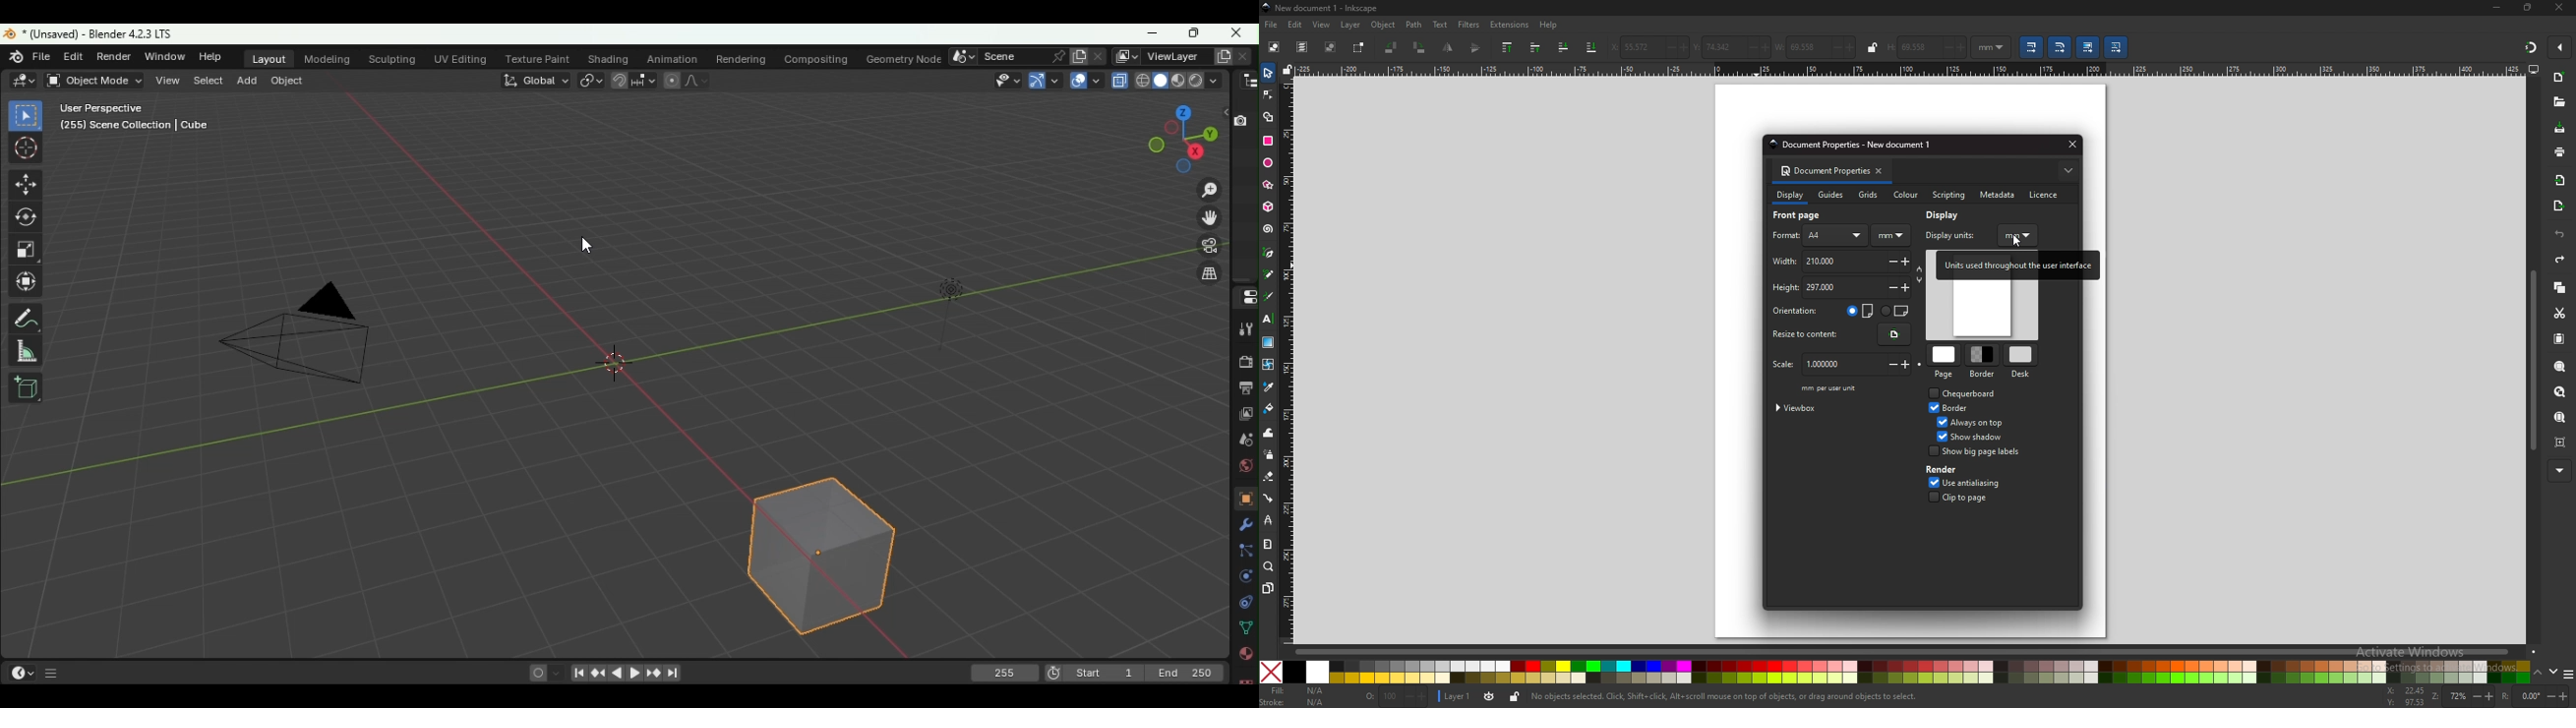 The width and height of the screenshot is (2576, 728). Describe the element at coordinates (643, 80) in the screenshot. I see `Snapping` at that location.